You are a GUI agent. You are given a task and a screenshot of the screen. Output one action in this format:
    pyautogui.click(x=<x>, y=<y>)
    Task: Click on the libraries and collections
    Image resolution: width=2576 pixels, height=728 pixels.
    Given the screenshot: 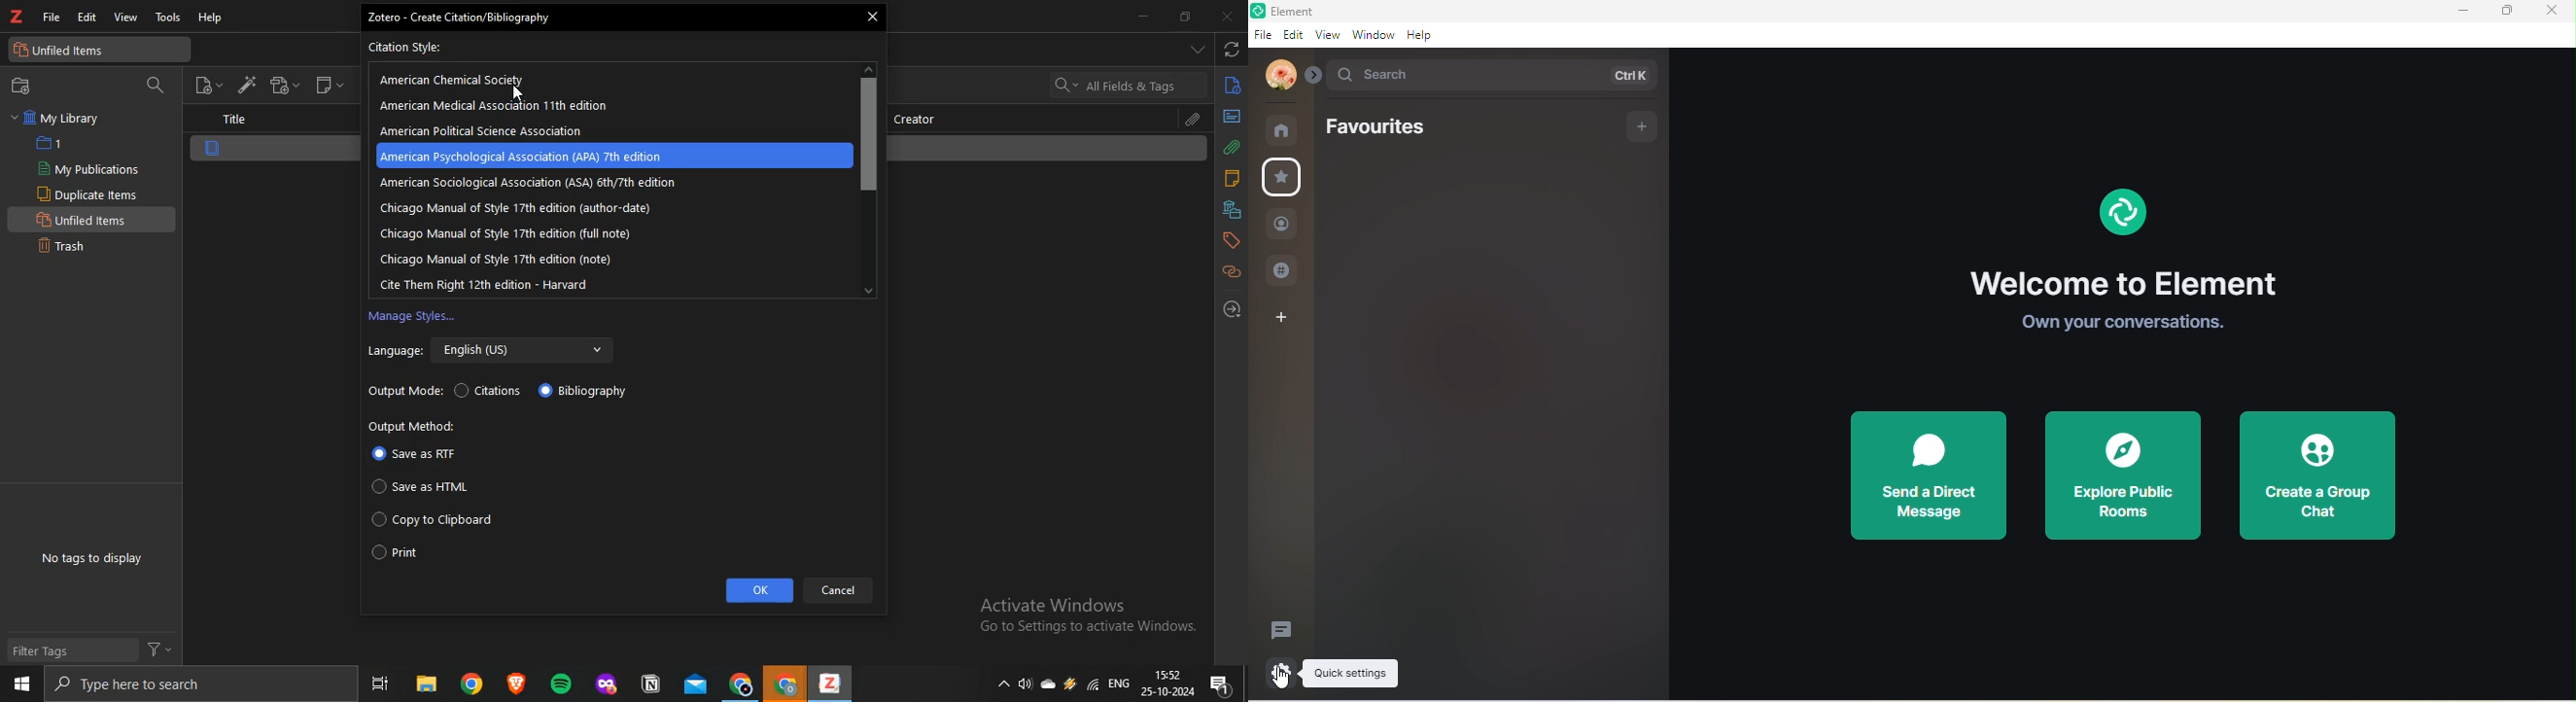 What is the action you would take?
    pyautogui.click(x=1232, y=208)
    